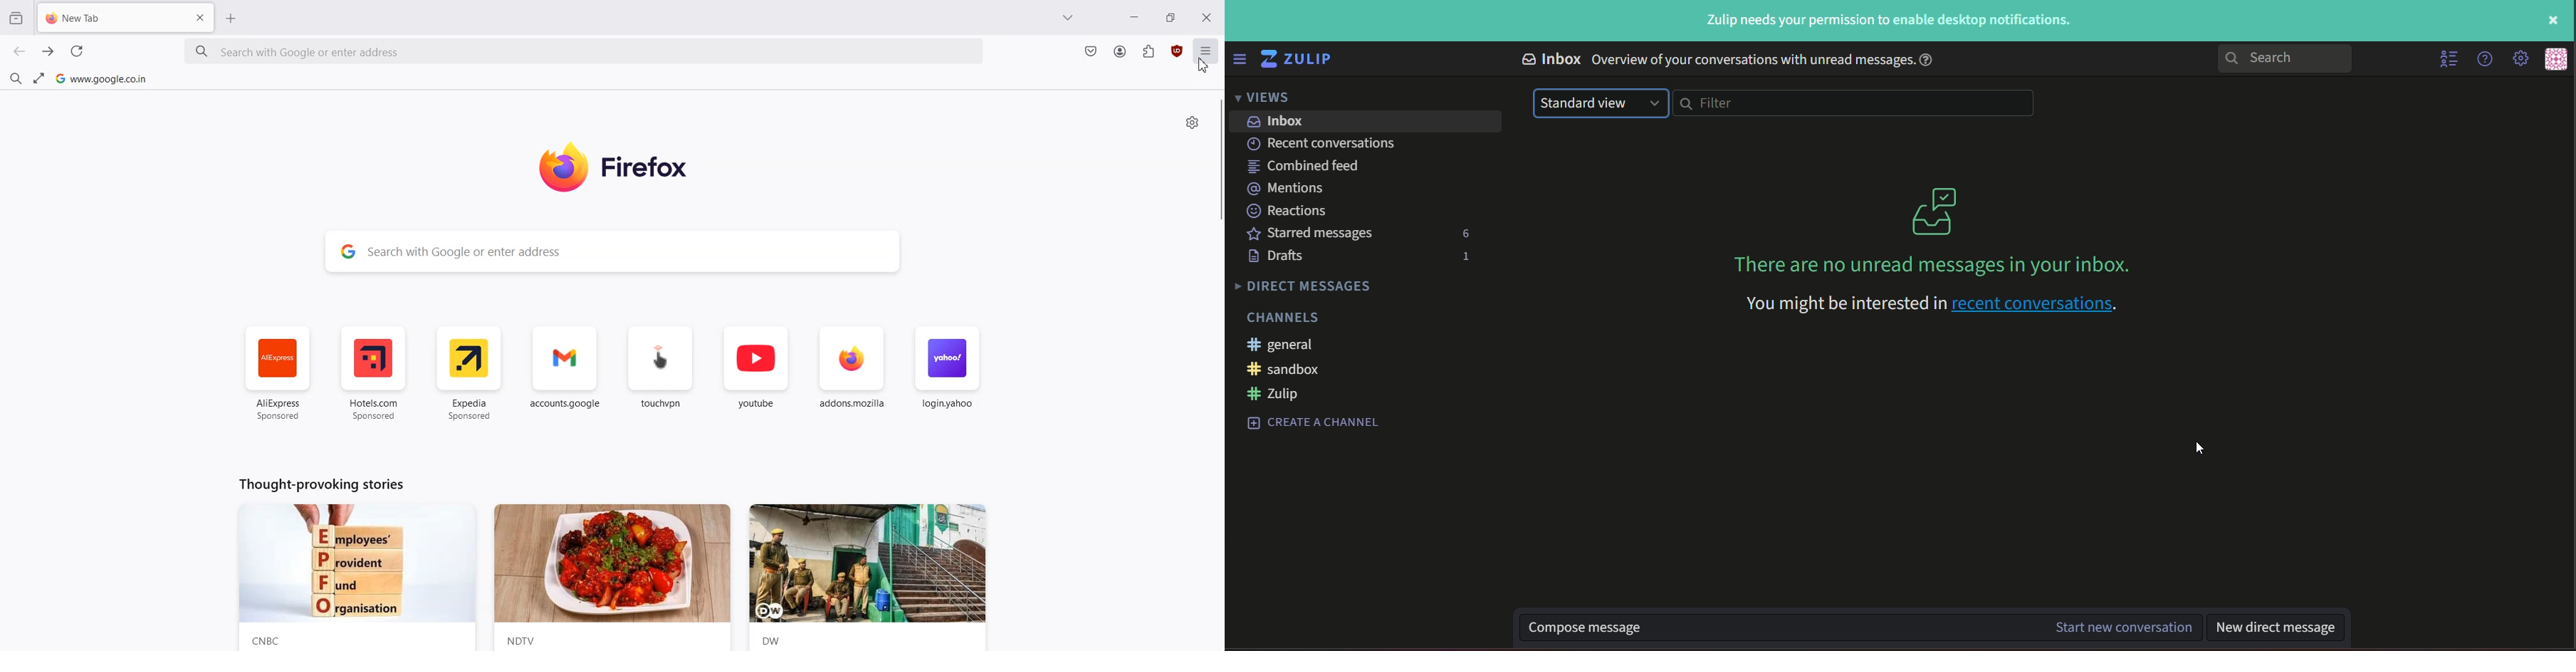 The width and height of the screenshot is (2576, 672). Describe the element at coordinates (567, 374) in the screenshot. I see `account.google` at that location.